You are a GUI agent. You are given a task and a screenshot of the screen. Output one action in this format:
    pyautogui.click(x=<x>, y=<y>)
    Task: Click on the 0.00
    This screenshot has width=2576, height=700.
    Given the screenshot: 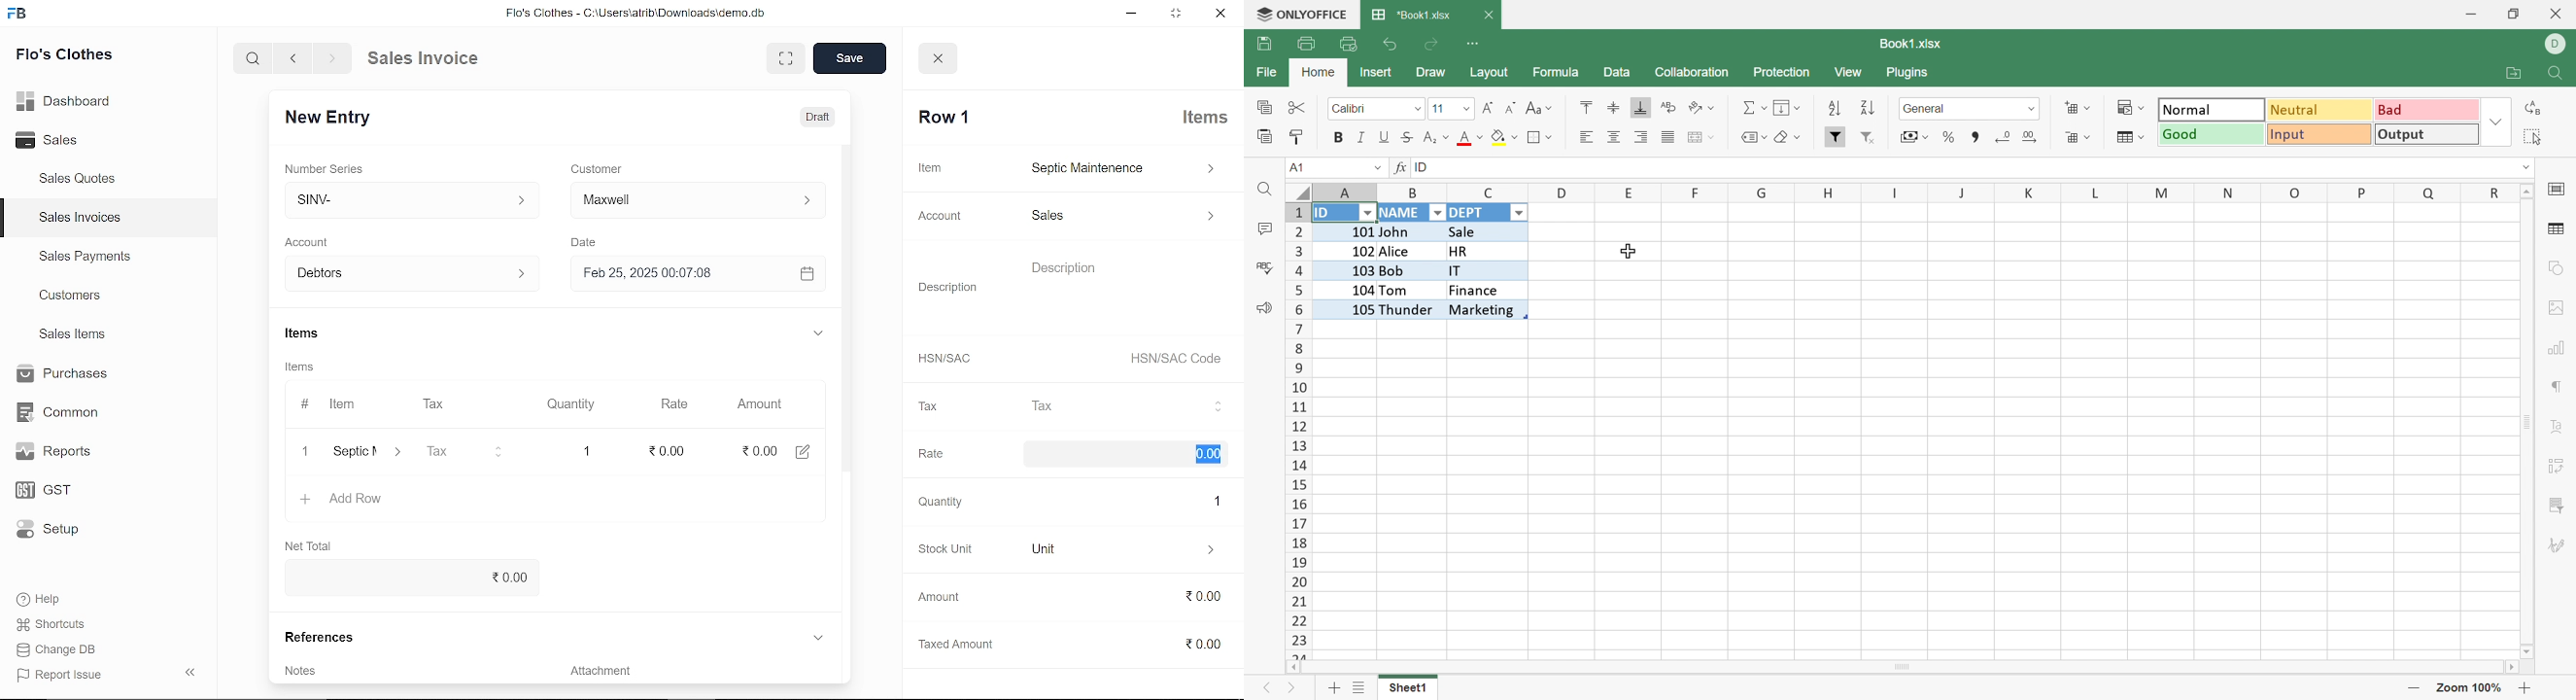 What is the action you would take?
    pyautogui.click(x=1203, y=454)
    